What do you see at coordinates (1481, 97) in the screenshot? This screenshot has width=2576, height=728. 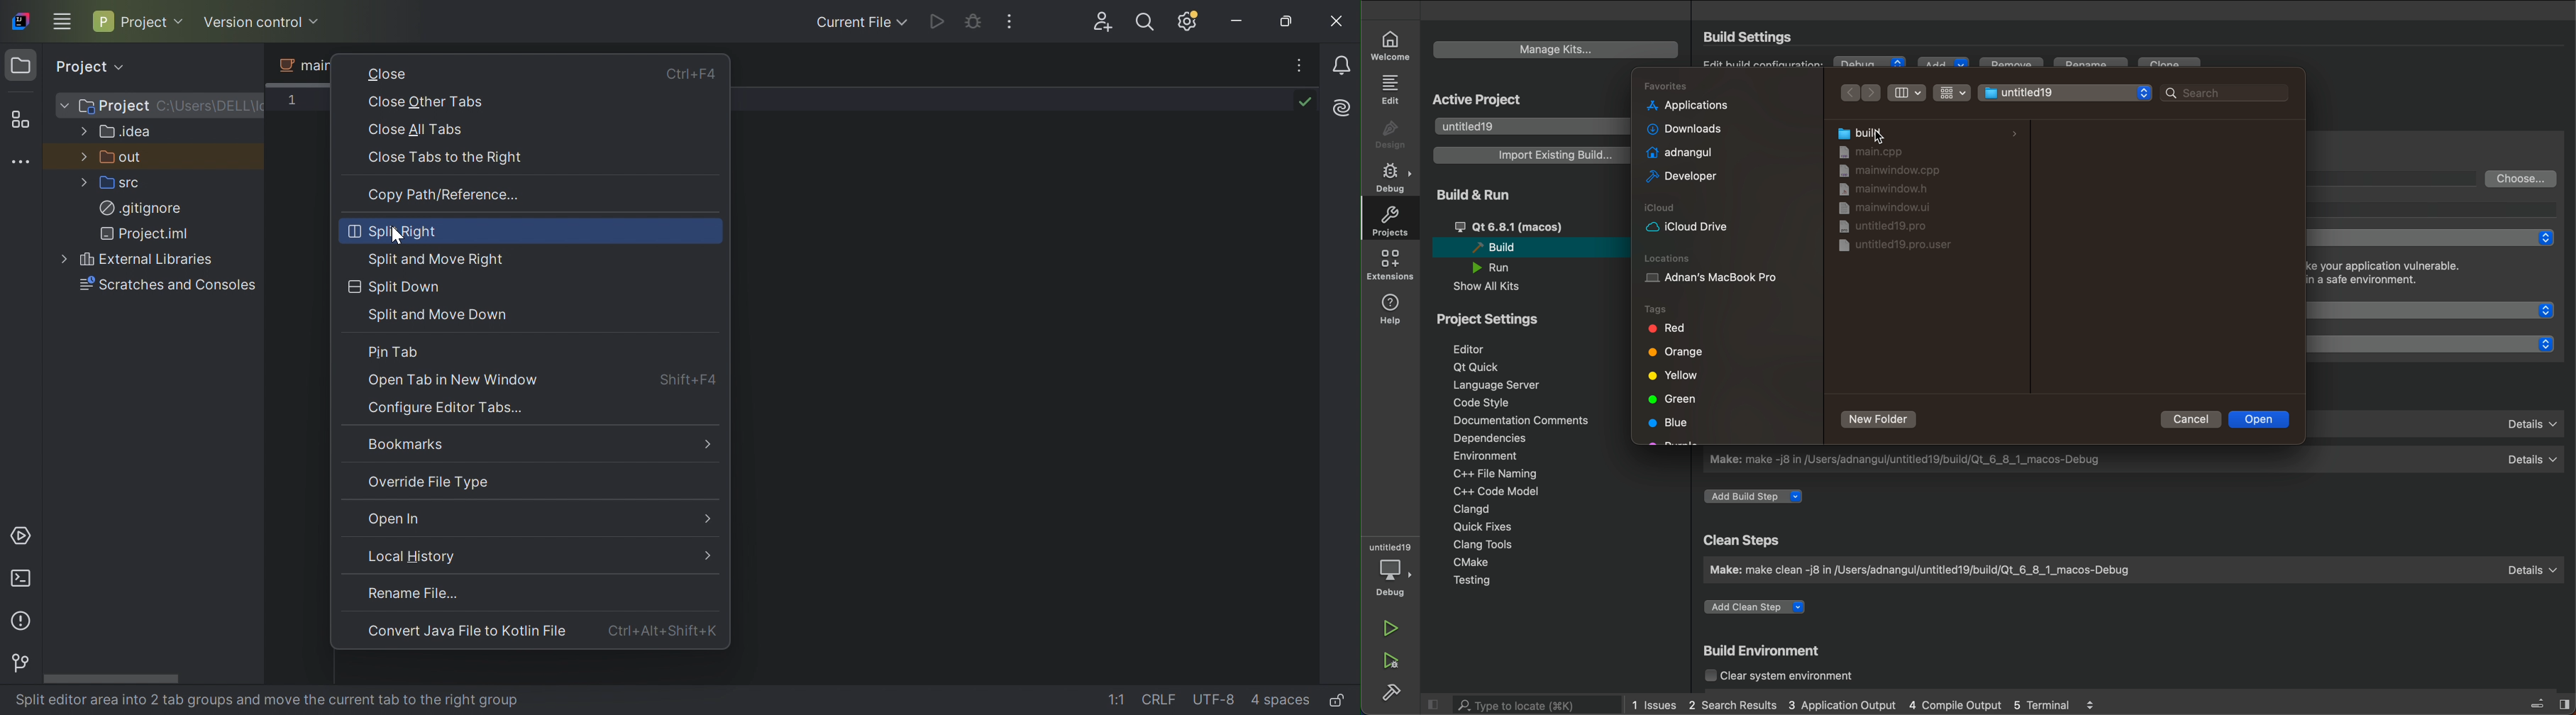 I see `active project` at bounding box center [1481, 97].